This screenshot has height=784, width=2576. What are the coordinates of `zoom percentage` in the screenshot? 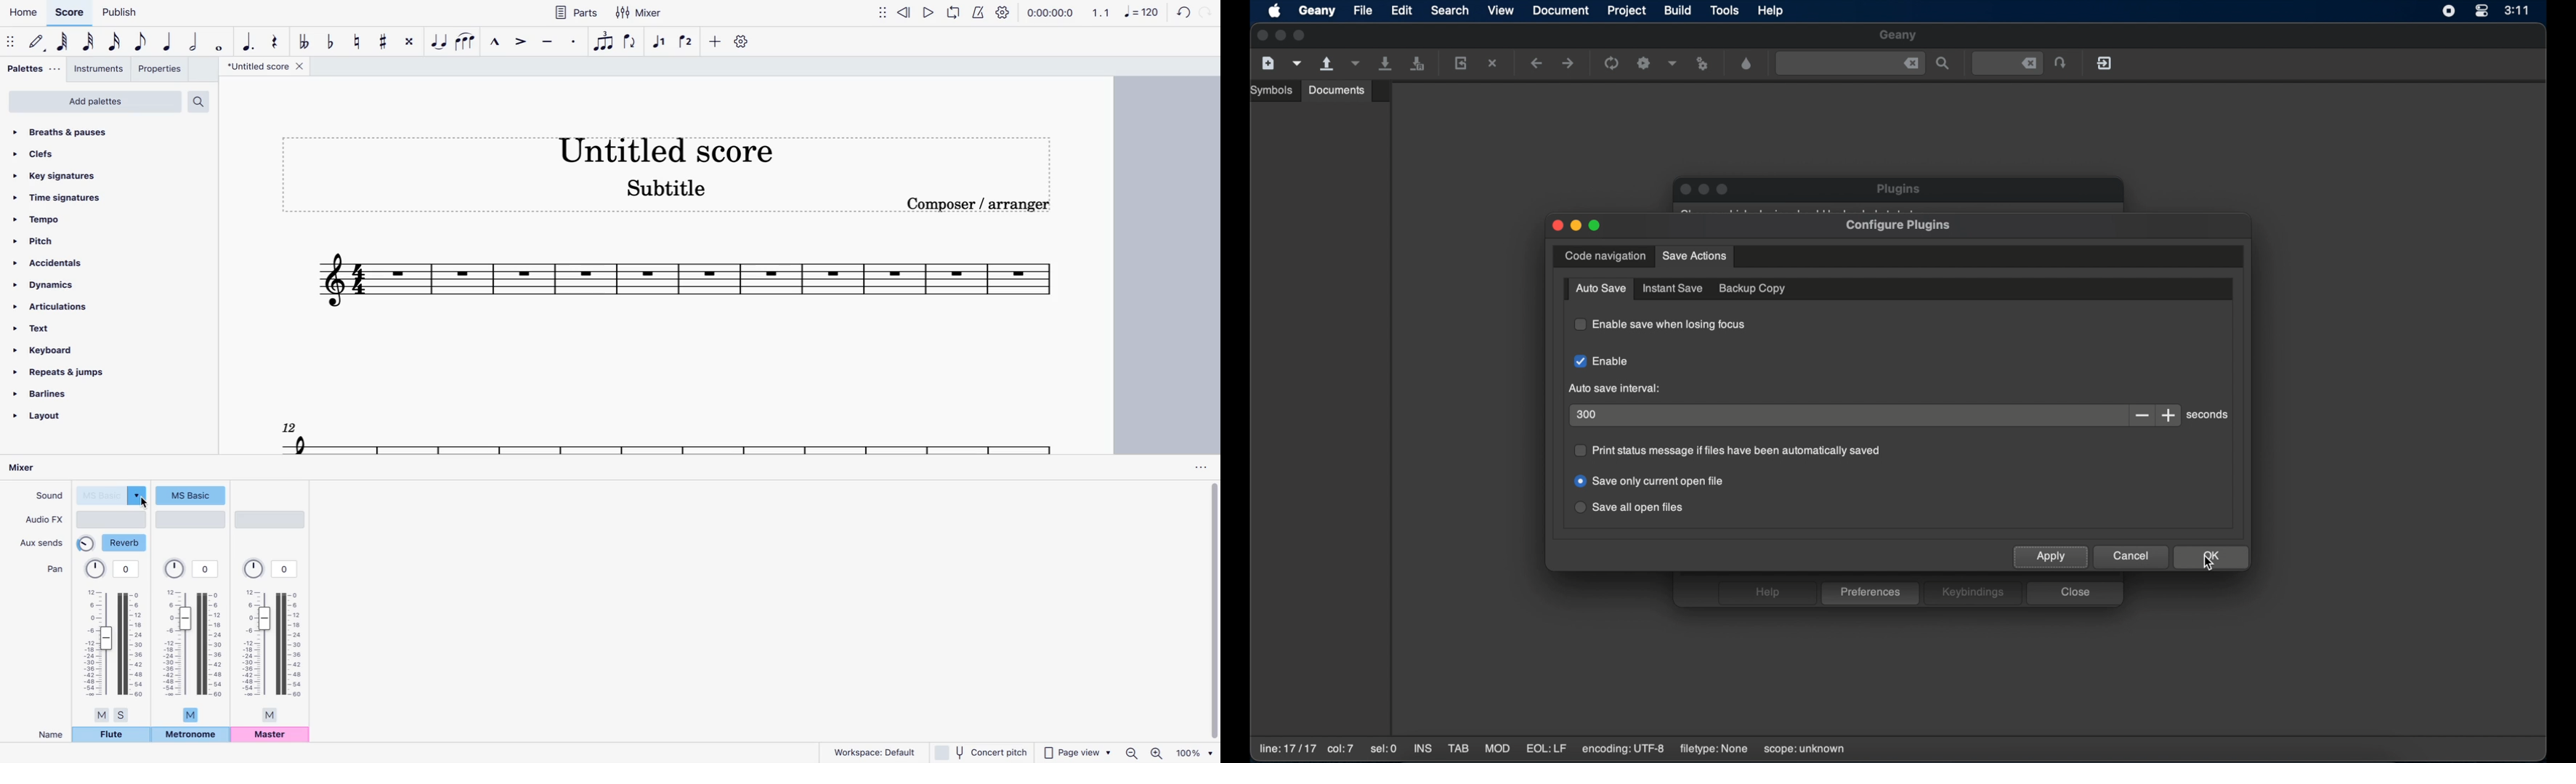 It's located at (1196, 752).